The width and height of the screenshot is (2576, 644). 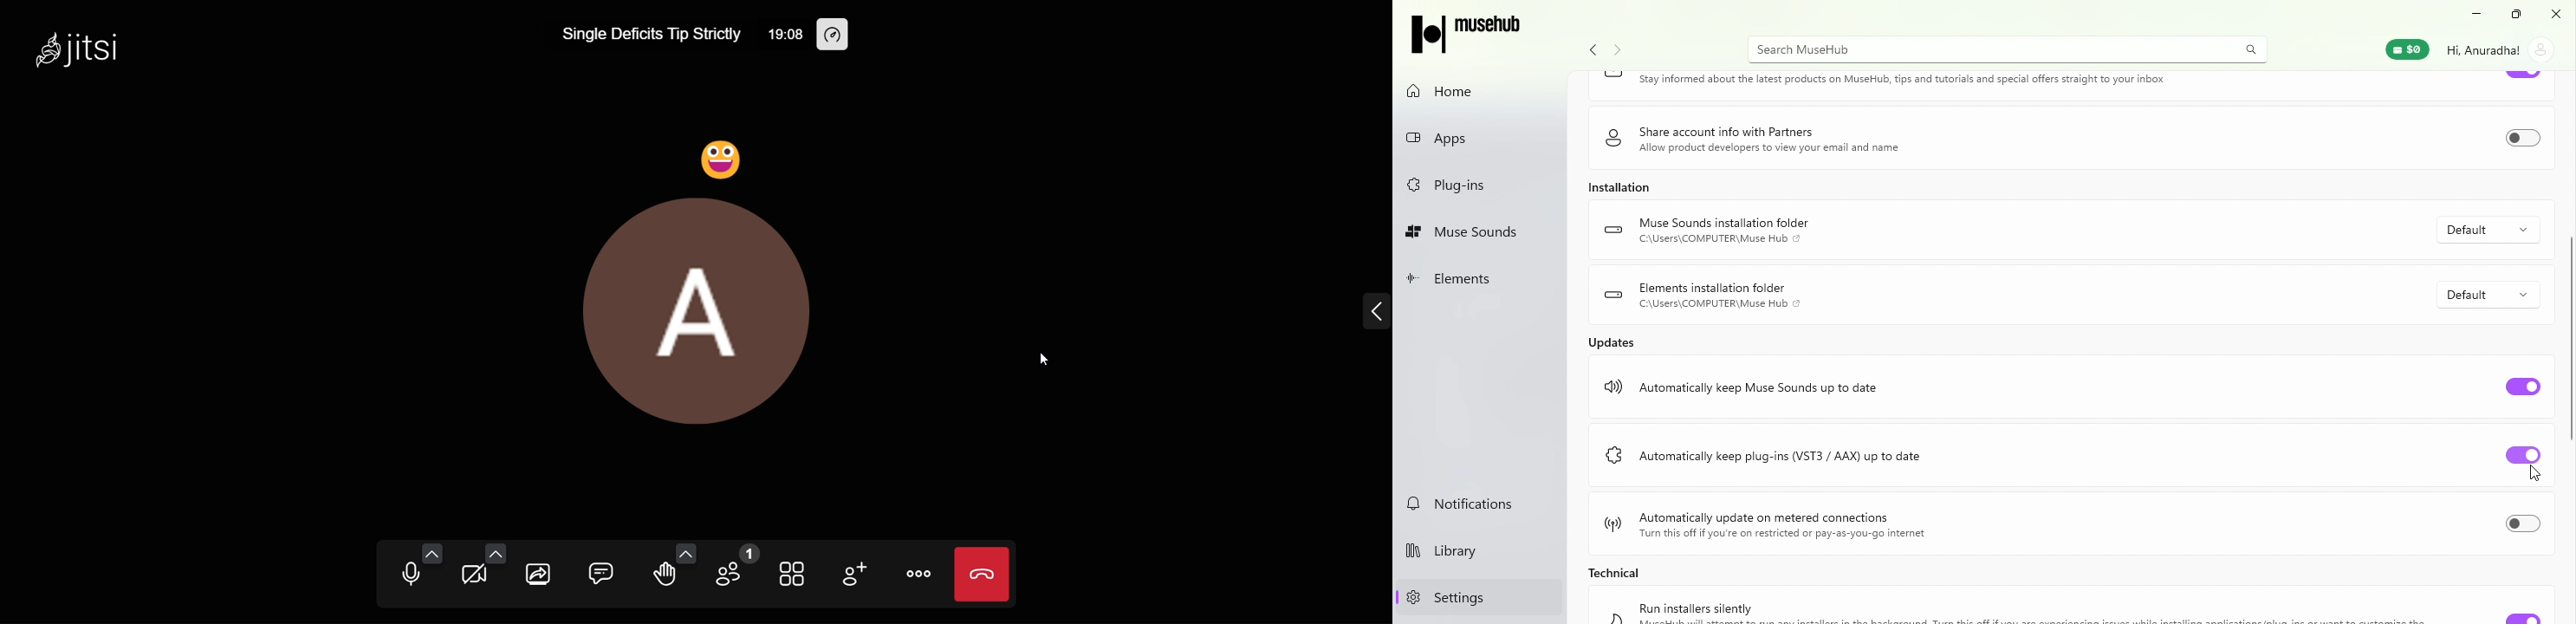 What do you see at coordinates (2535, 474) in the screenshot?
I see `cursor` at bounding box center [2535, 474].